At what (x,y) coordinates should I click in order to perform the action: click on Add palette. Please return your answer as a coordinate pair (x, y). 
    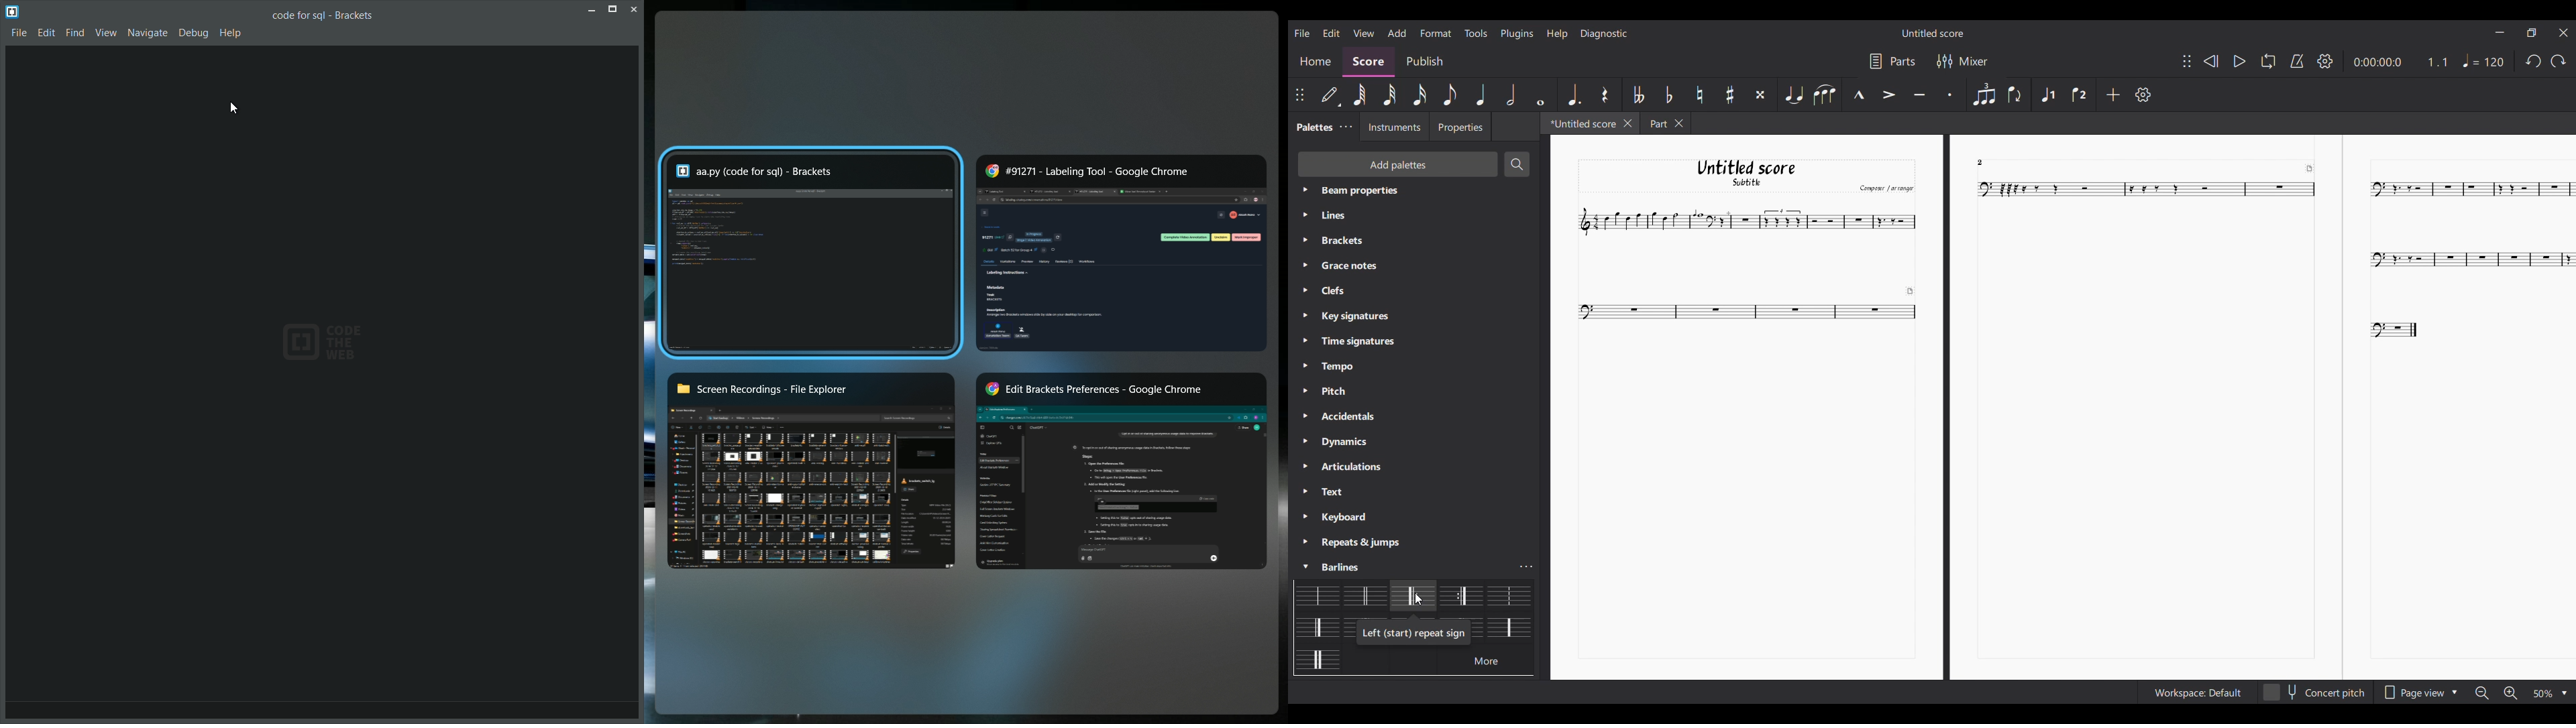
    Looking at the image, I should click on (1399, 164).